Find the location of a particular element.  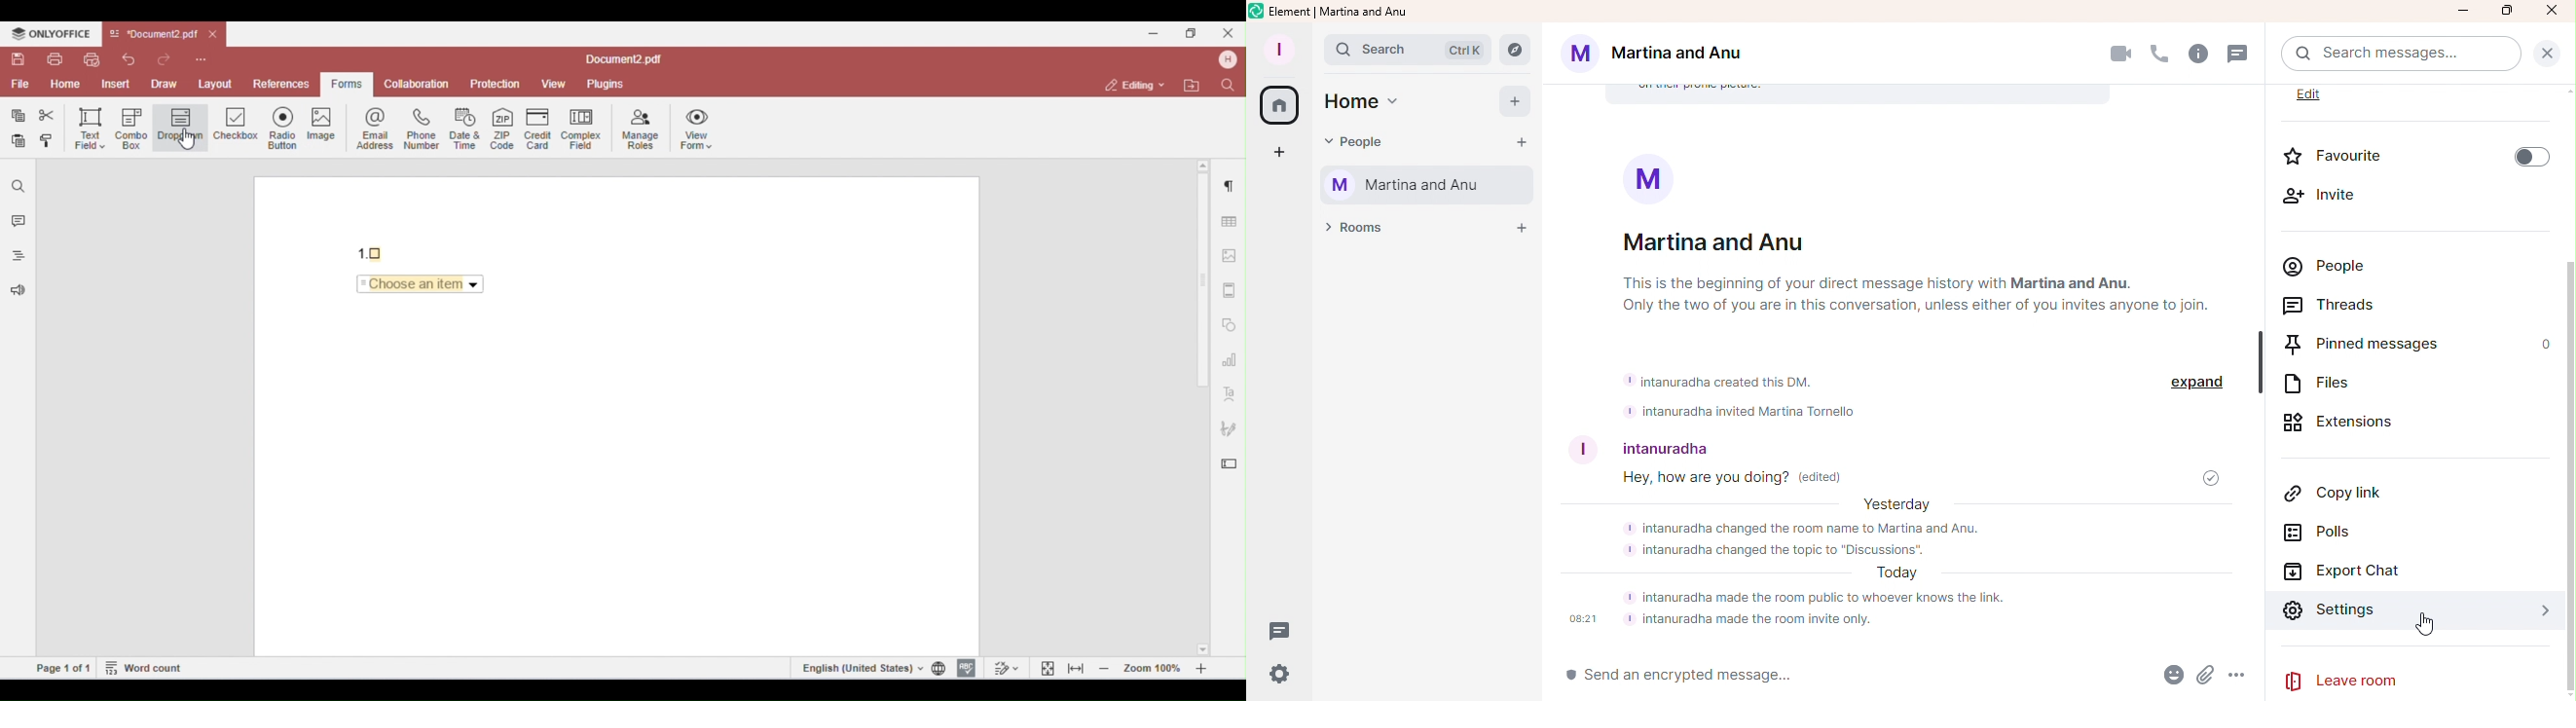

Create a space is located at coordinates (1274, 153).